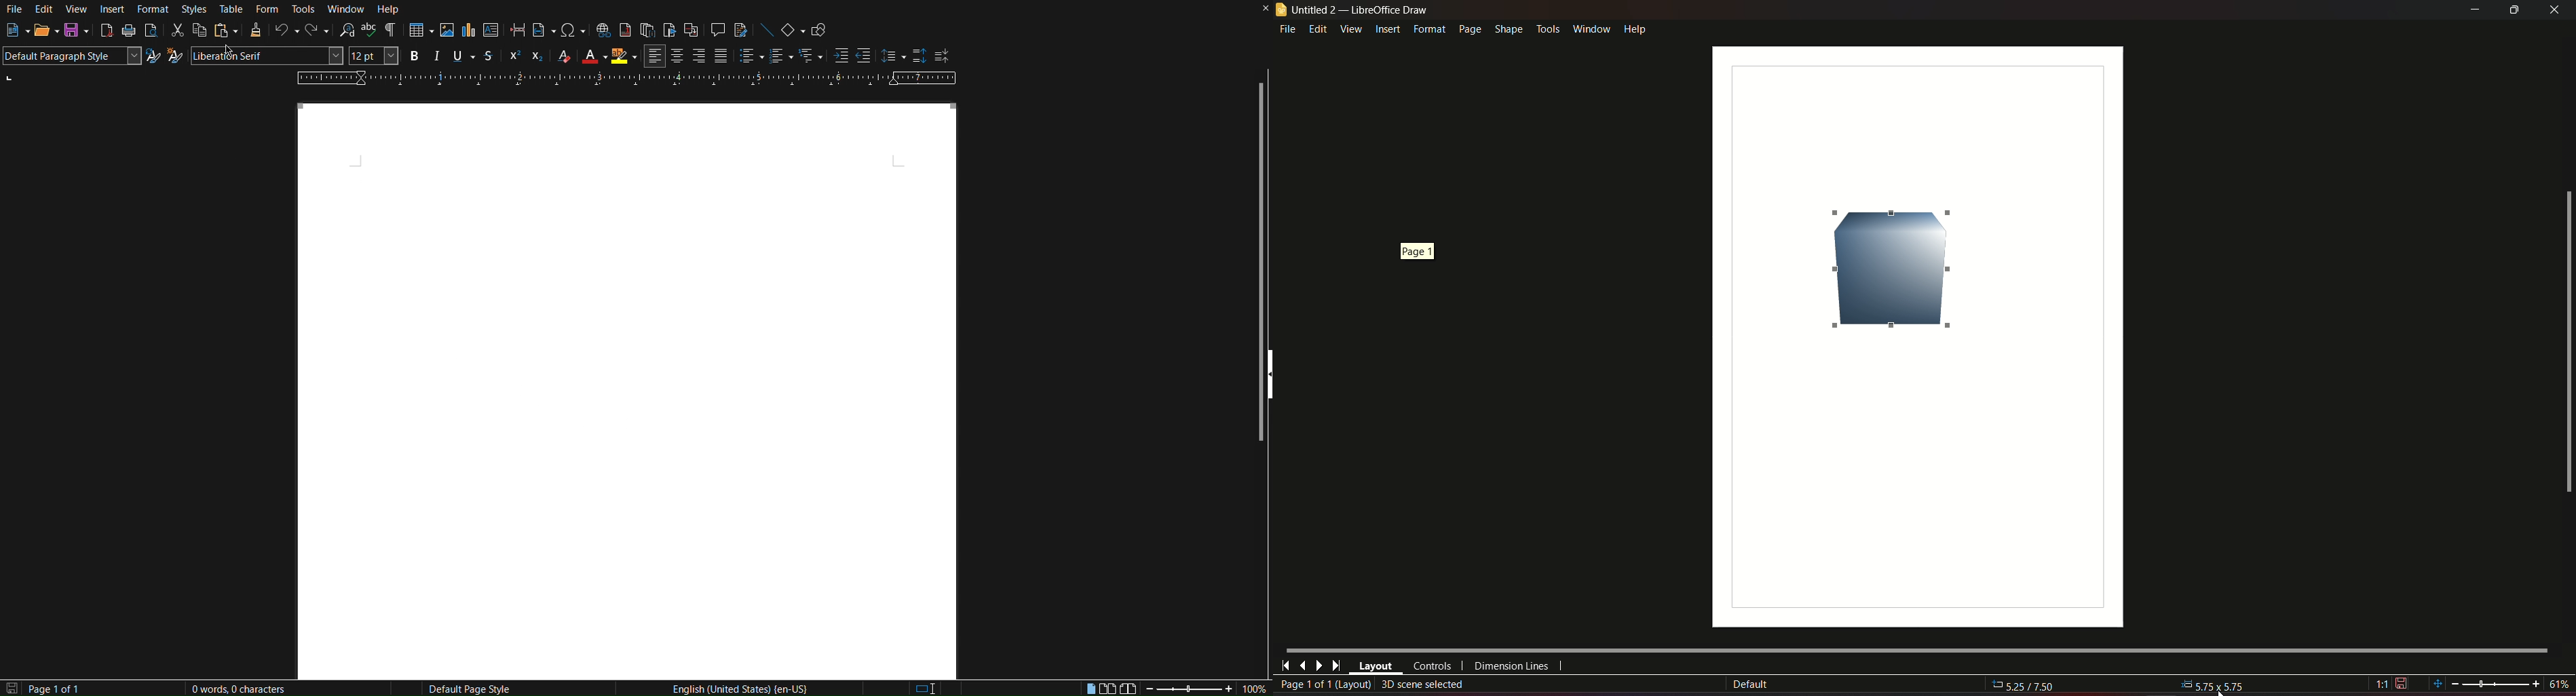 This screenshot has height=700, width=2576. What do you see at coordinates (107, 32) in the screenshot?
I see `Export directly as PDF` at bounding box center [107, 32].